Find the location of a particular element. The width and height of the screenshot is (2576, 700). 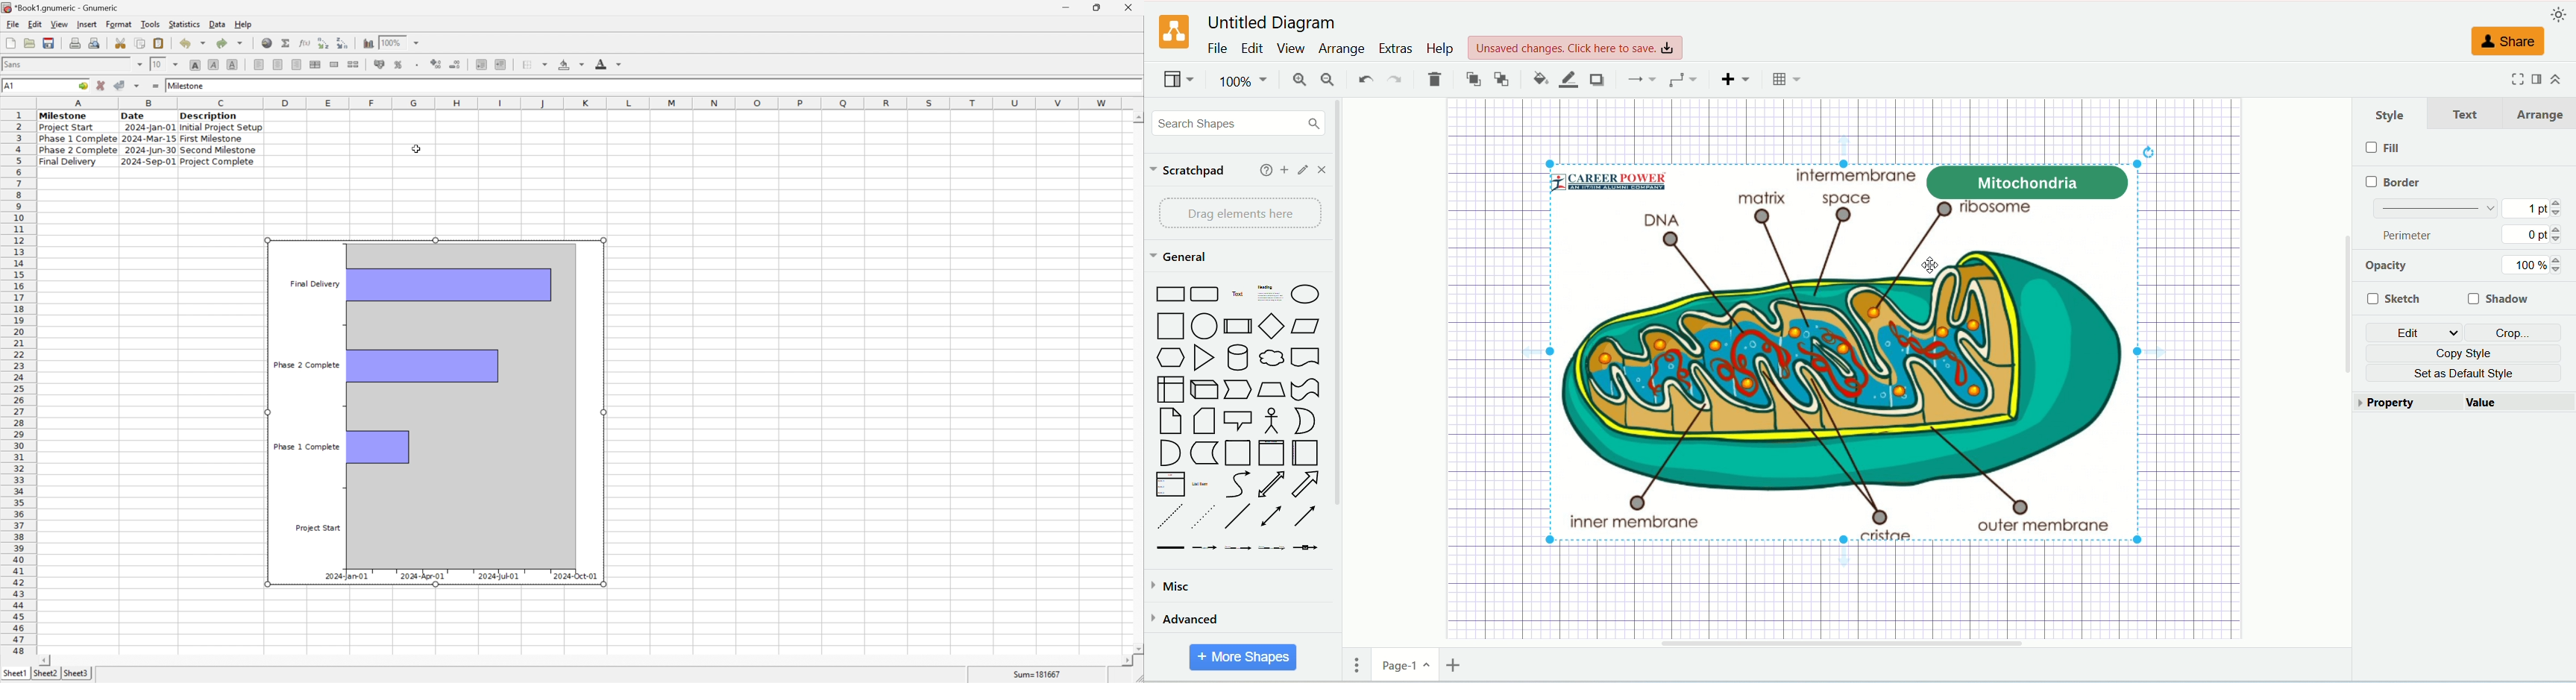

edit is located at coordinates (2413, 332).